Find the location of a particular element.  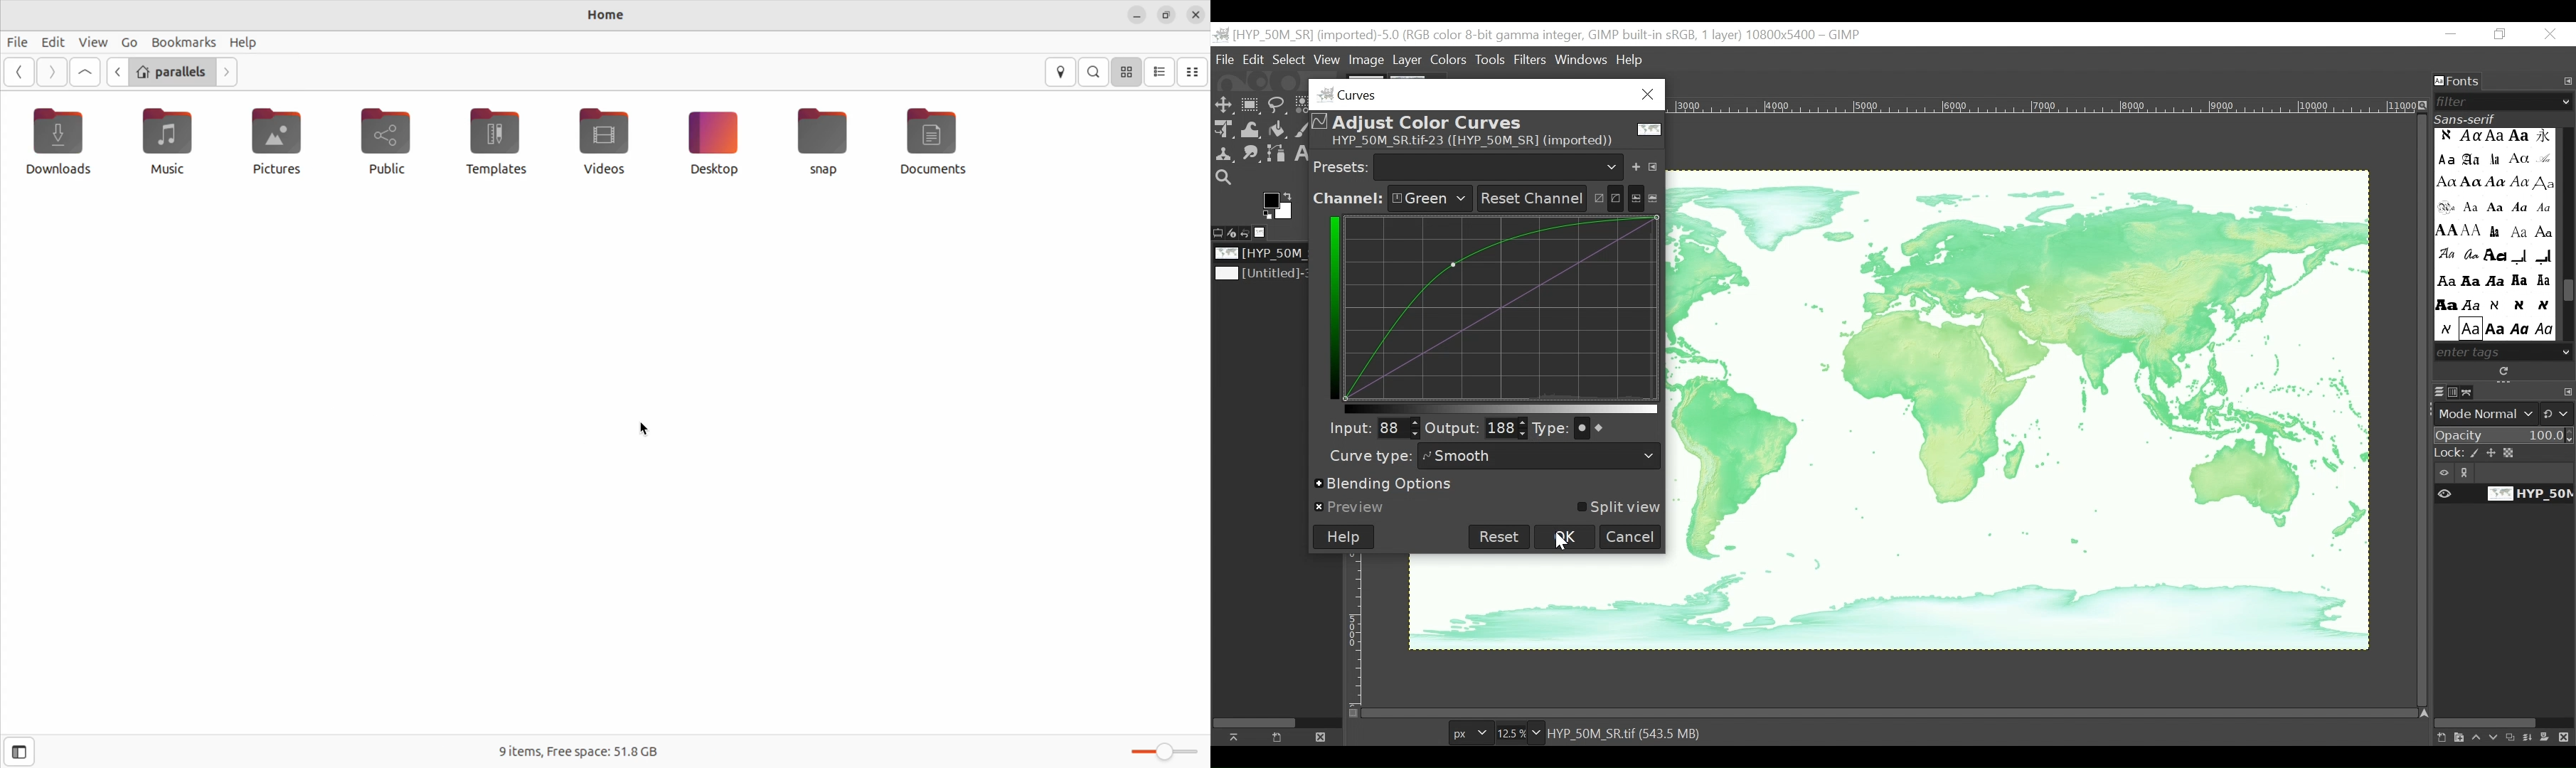

Filters is located at coordinates (1532, 59).